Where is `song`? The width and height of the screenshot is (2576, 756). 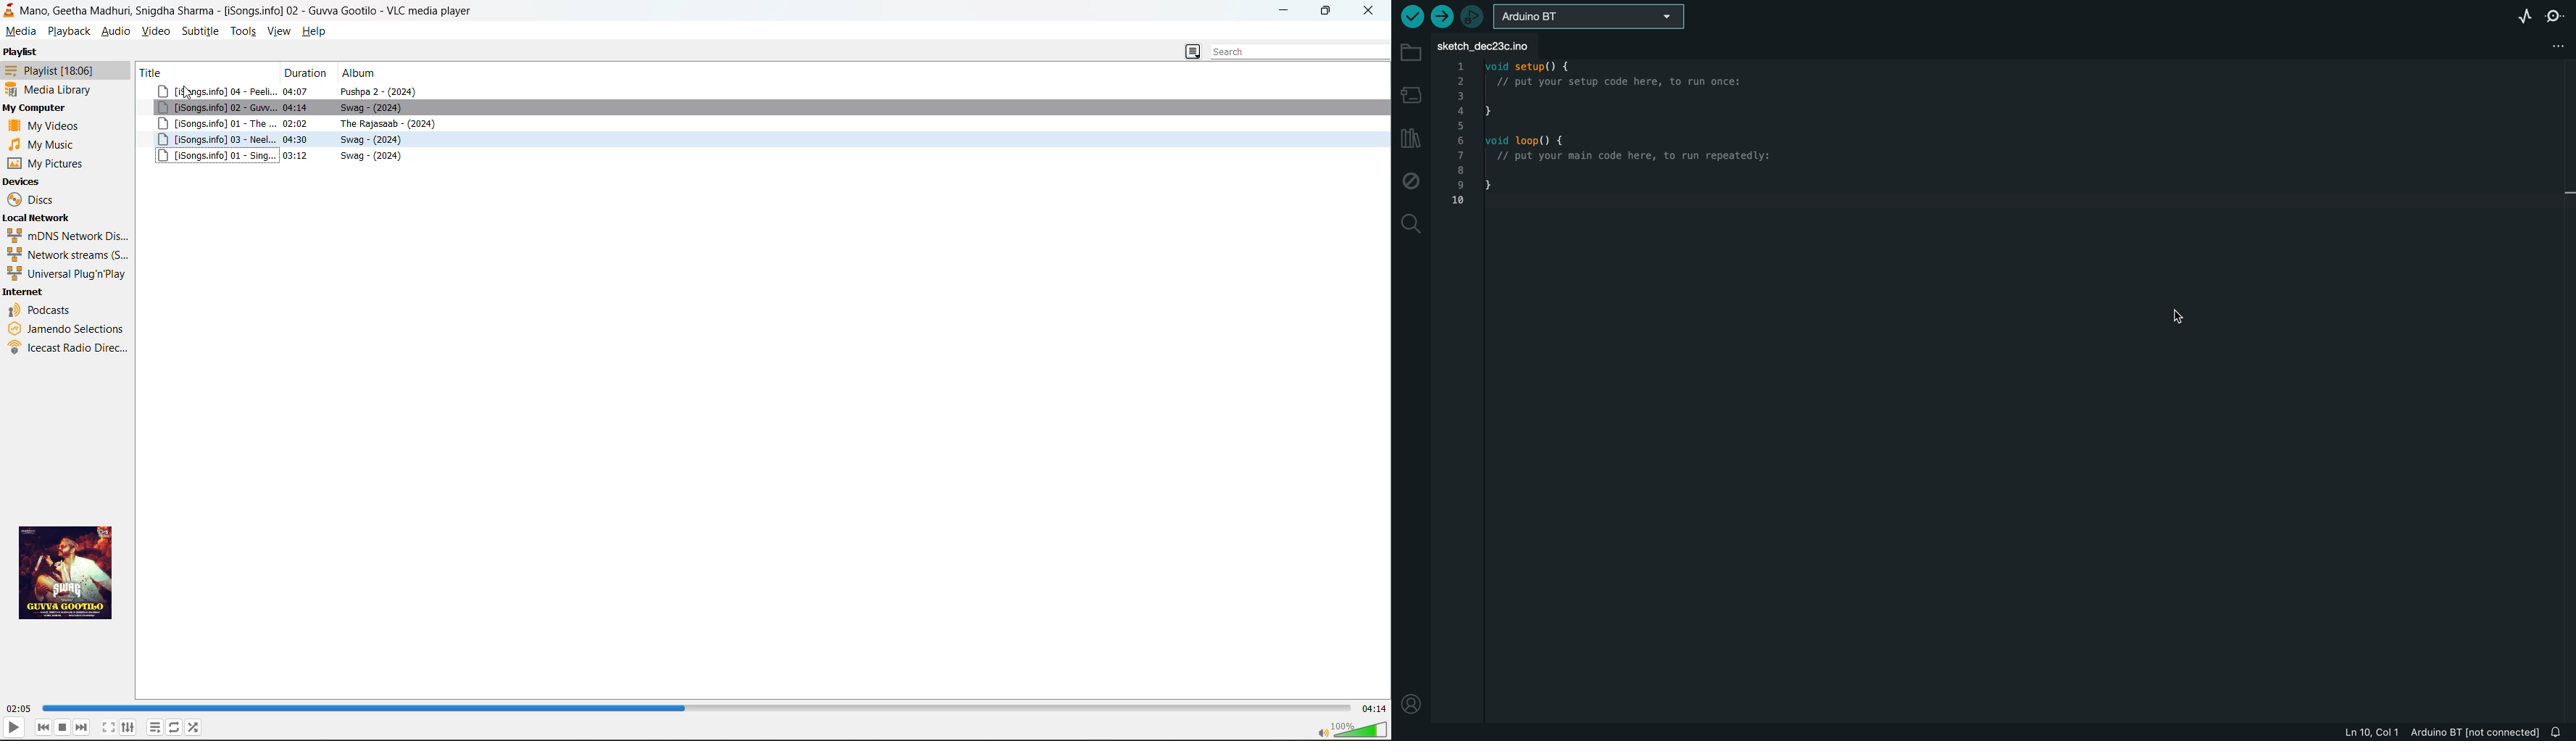 song is located at coordinates (764, 140).